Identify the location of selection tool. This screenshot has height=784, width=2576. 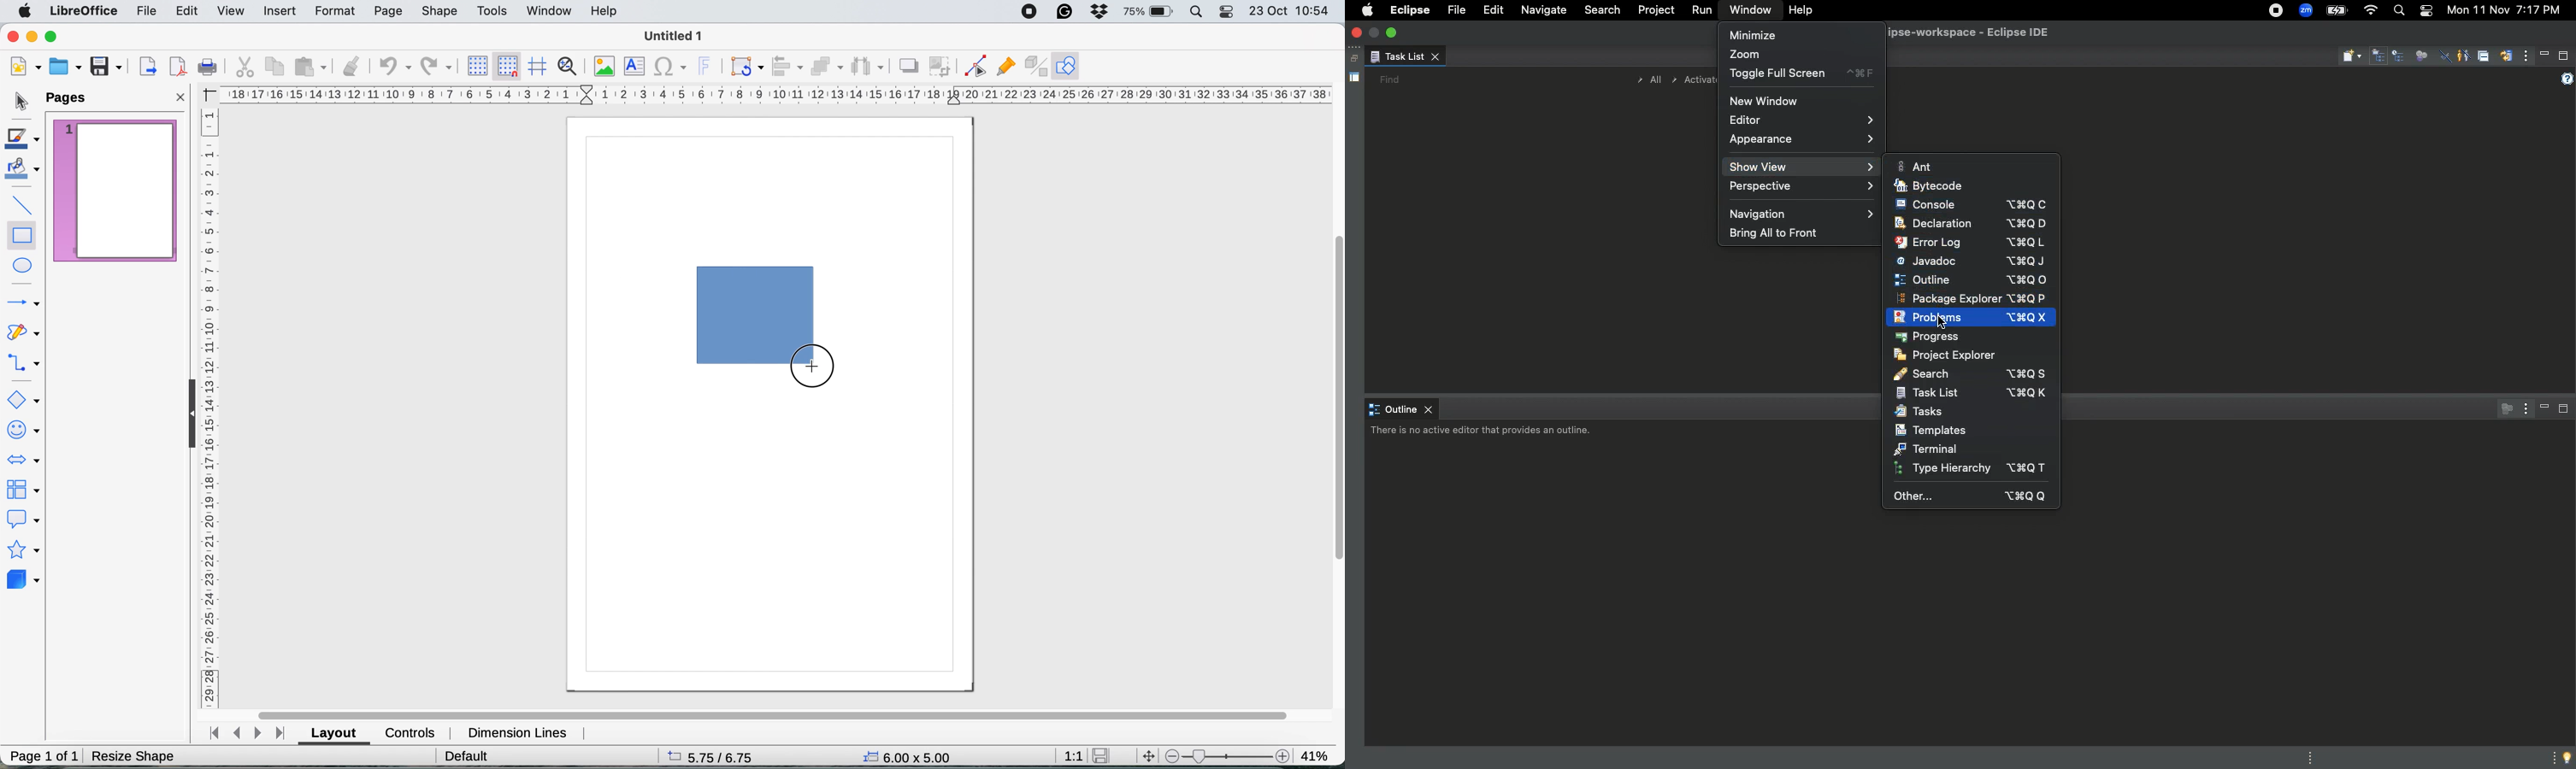
(22, 103).